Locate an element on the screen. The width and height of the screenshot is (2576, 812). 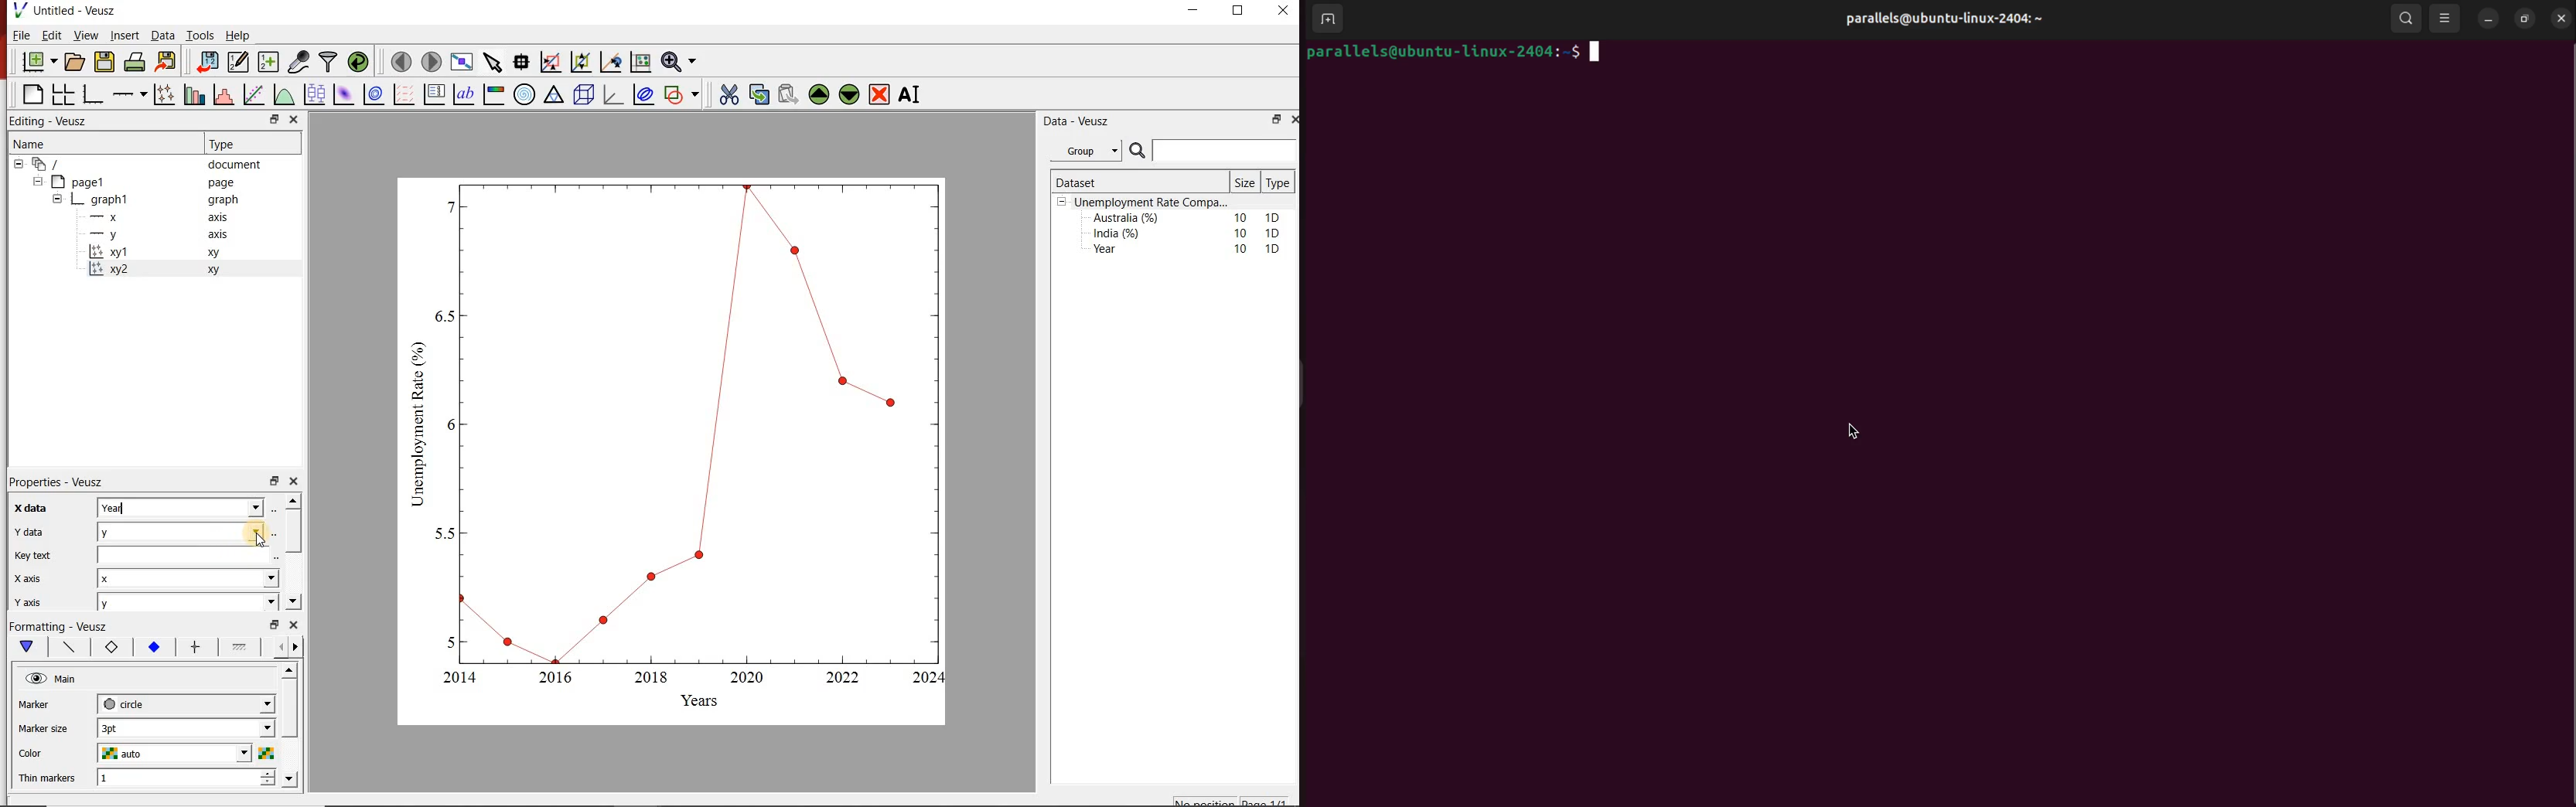
Type is located at coordinates (1277, 183).